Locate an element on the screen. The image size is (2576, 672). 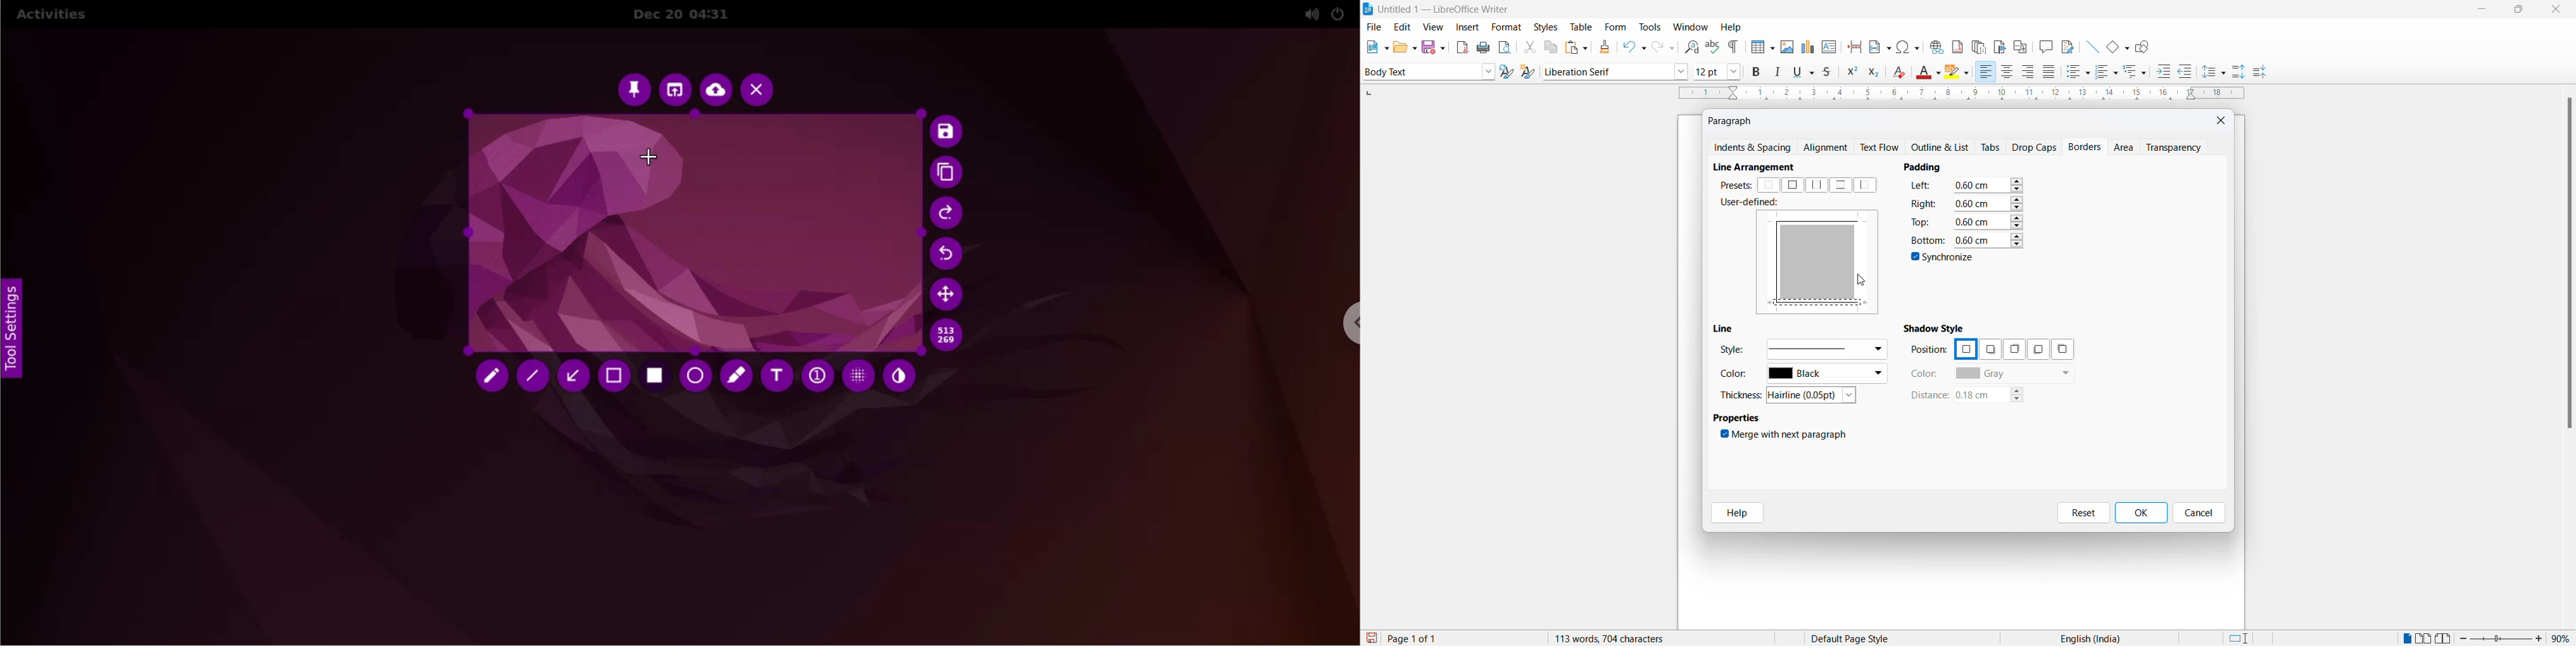
upload is located at coordinates (716, 90).